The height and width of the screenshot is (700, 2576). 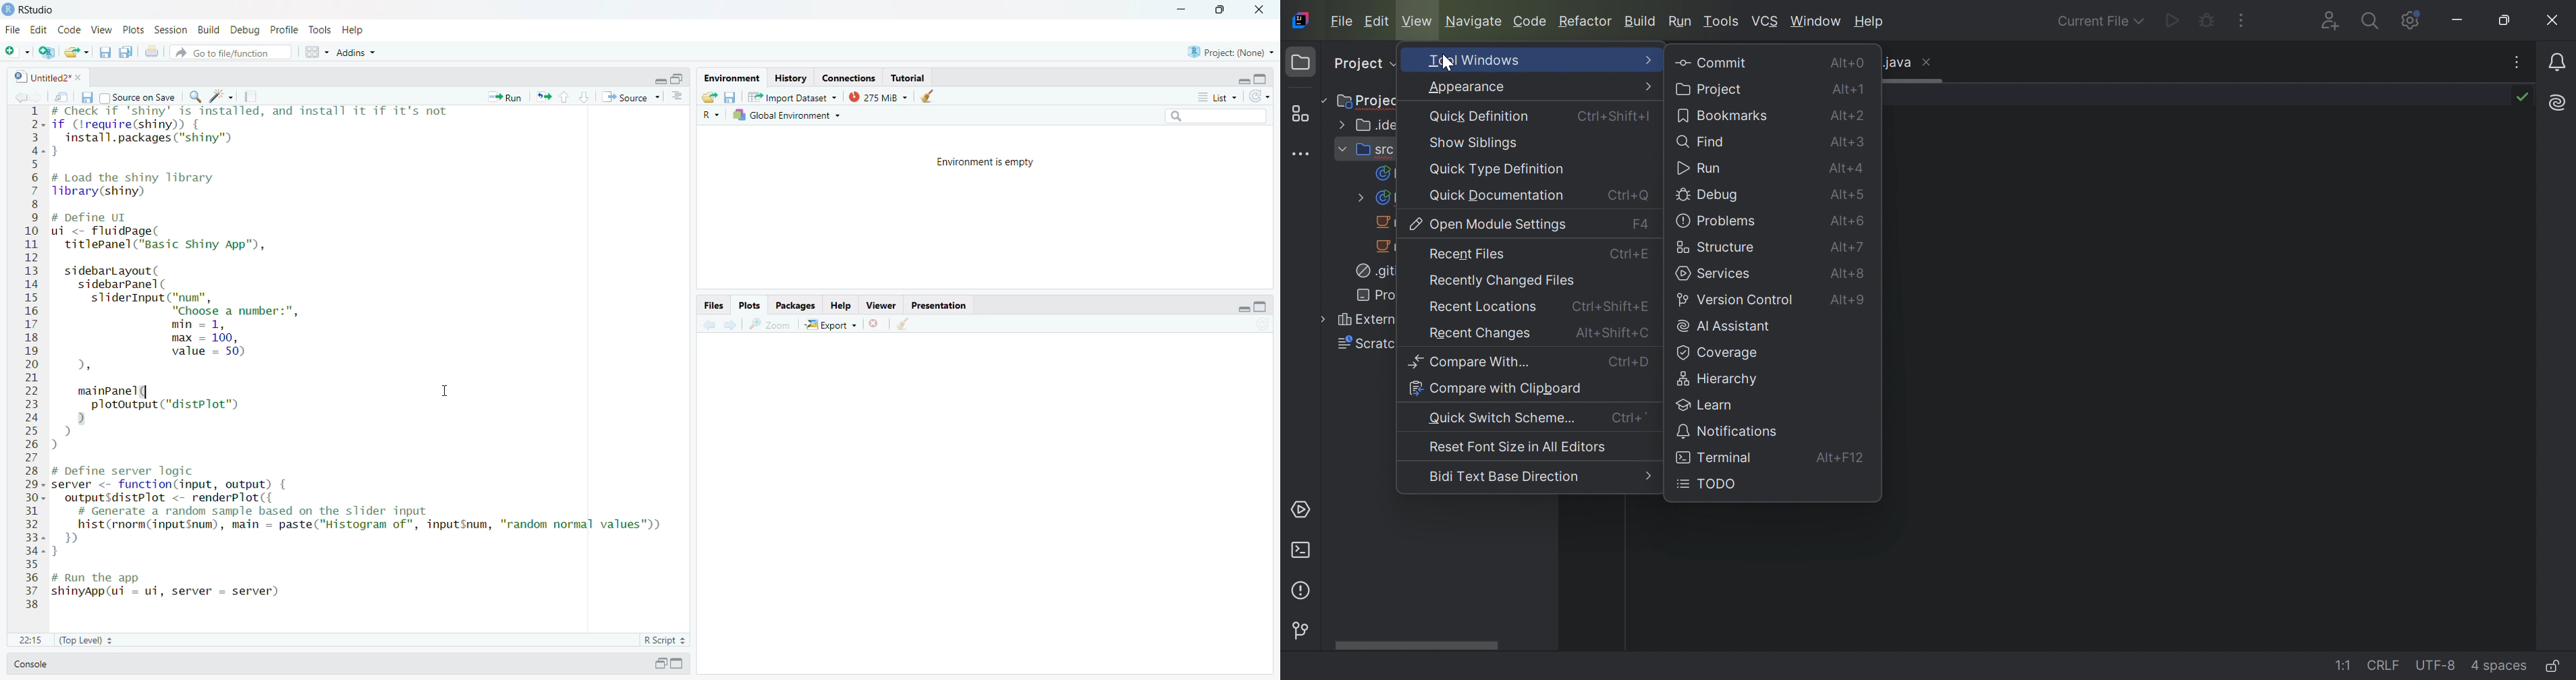 I want to click on Import Dataset, so click(x=794, y=97).